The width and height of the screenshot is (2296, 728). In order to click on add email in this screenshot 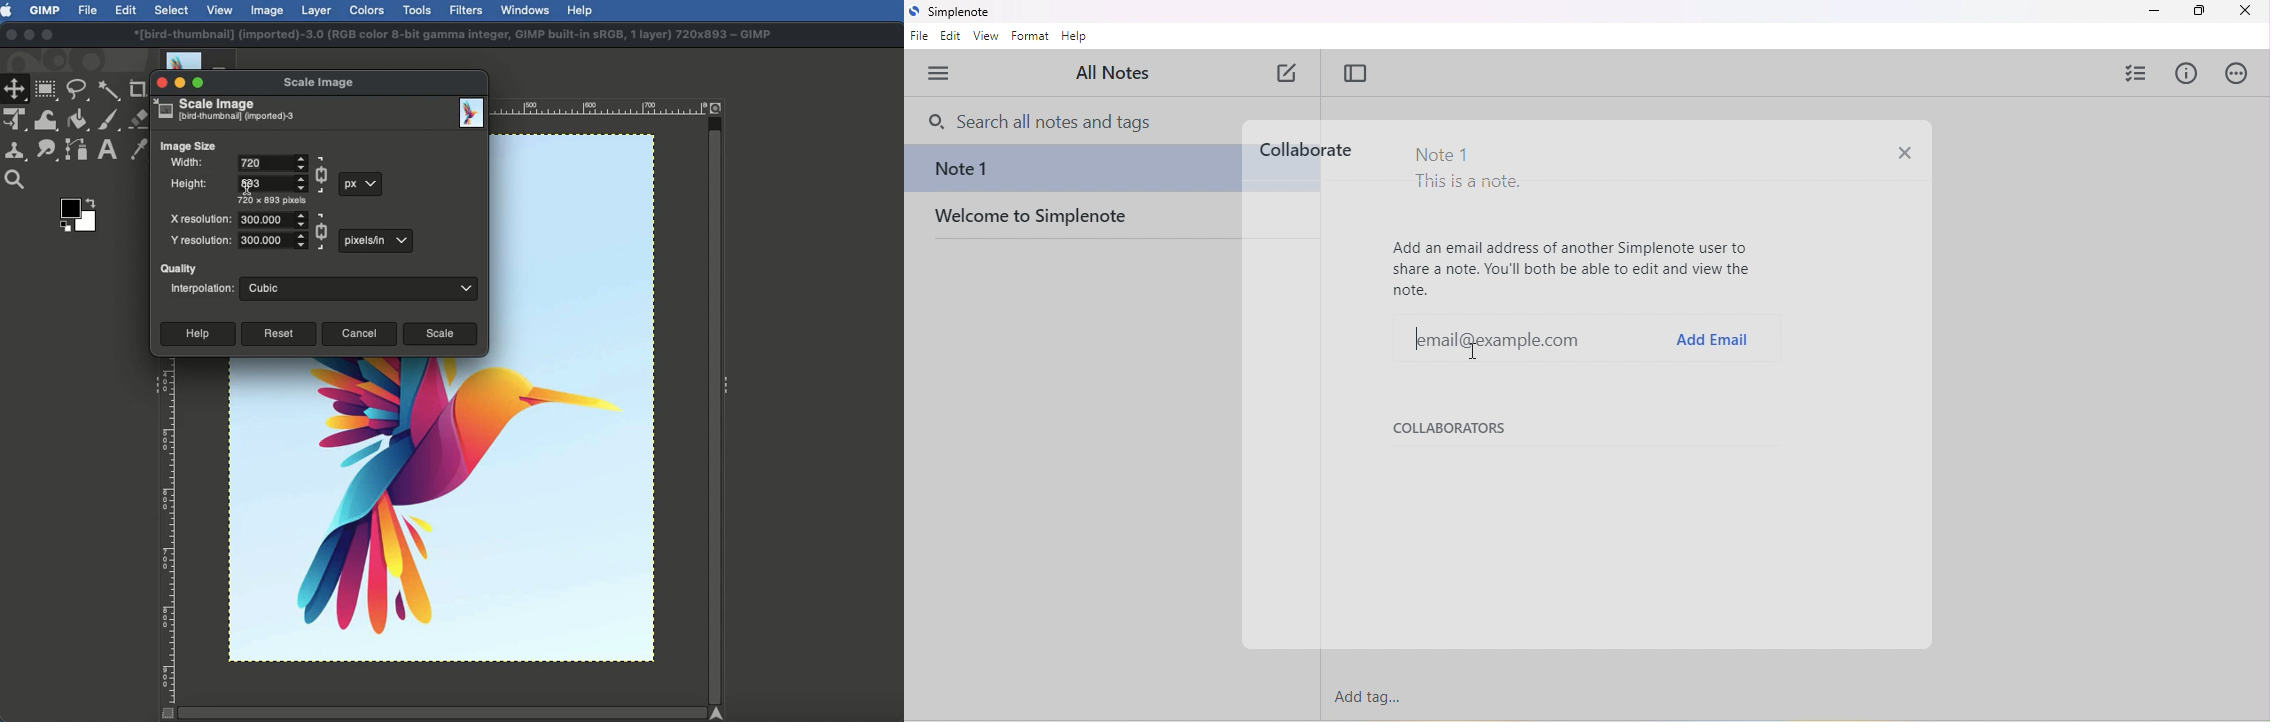, I will do `click(1712, 339)`.